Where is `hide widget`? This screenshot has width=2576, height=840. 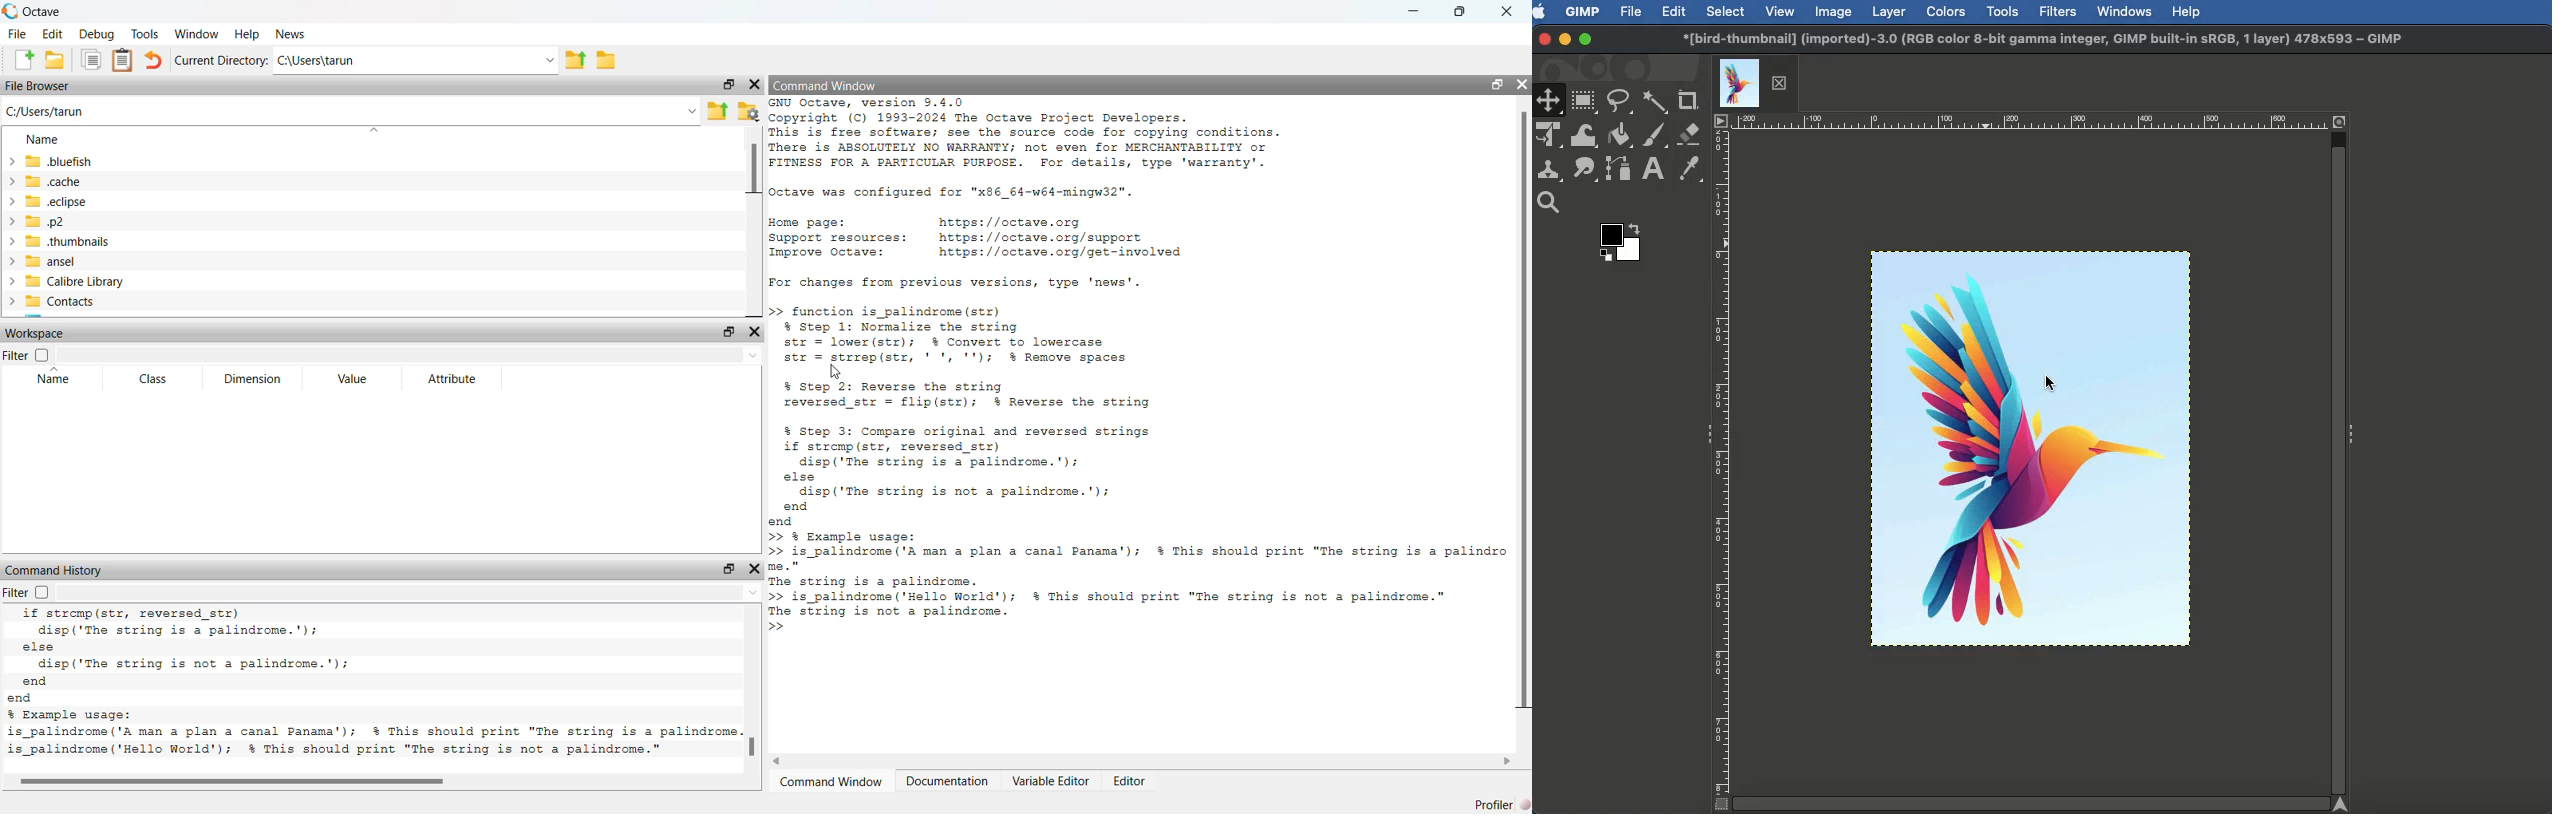 hide widget is located at coordinates (756, 568).